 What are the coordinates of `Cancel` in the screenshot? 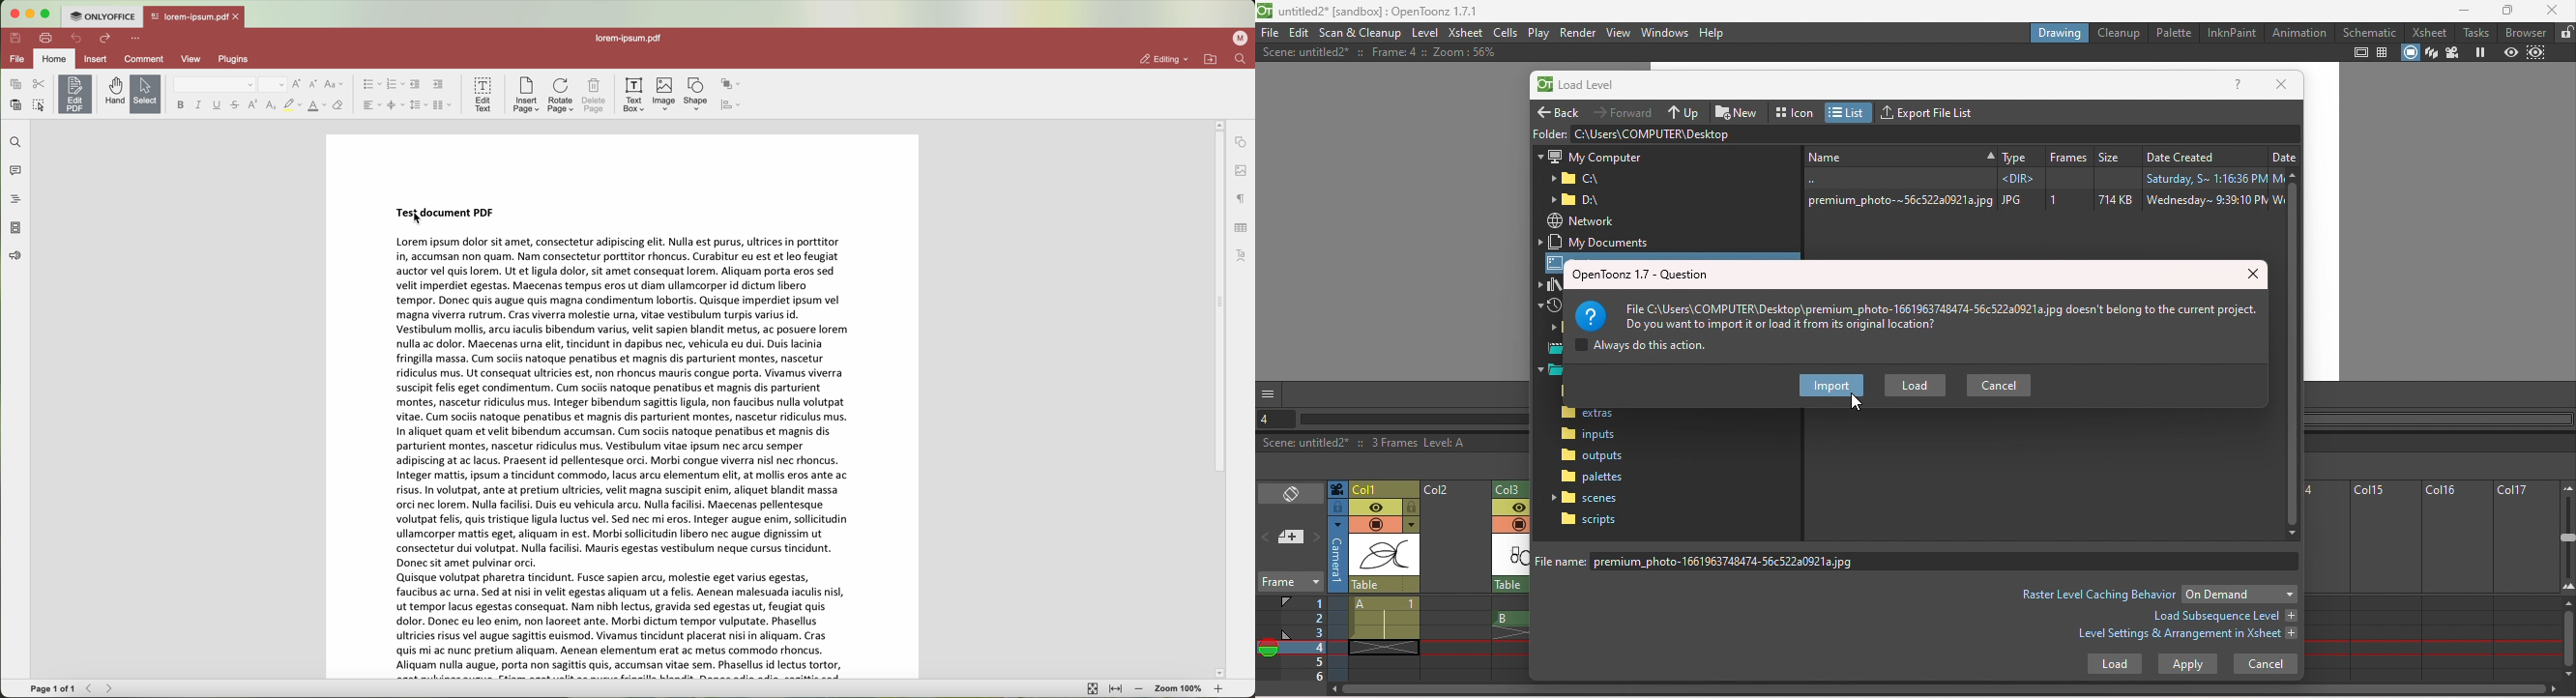 It's located at (1999, 384).